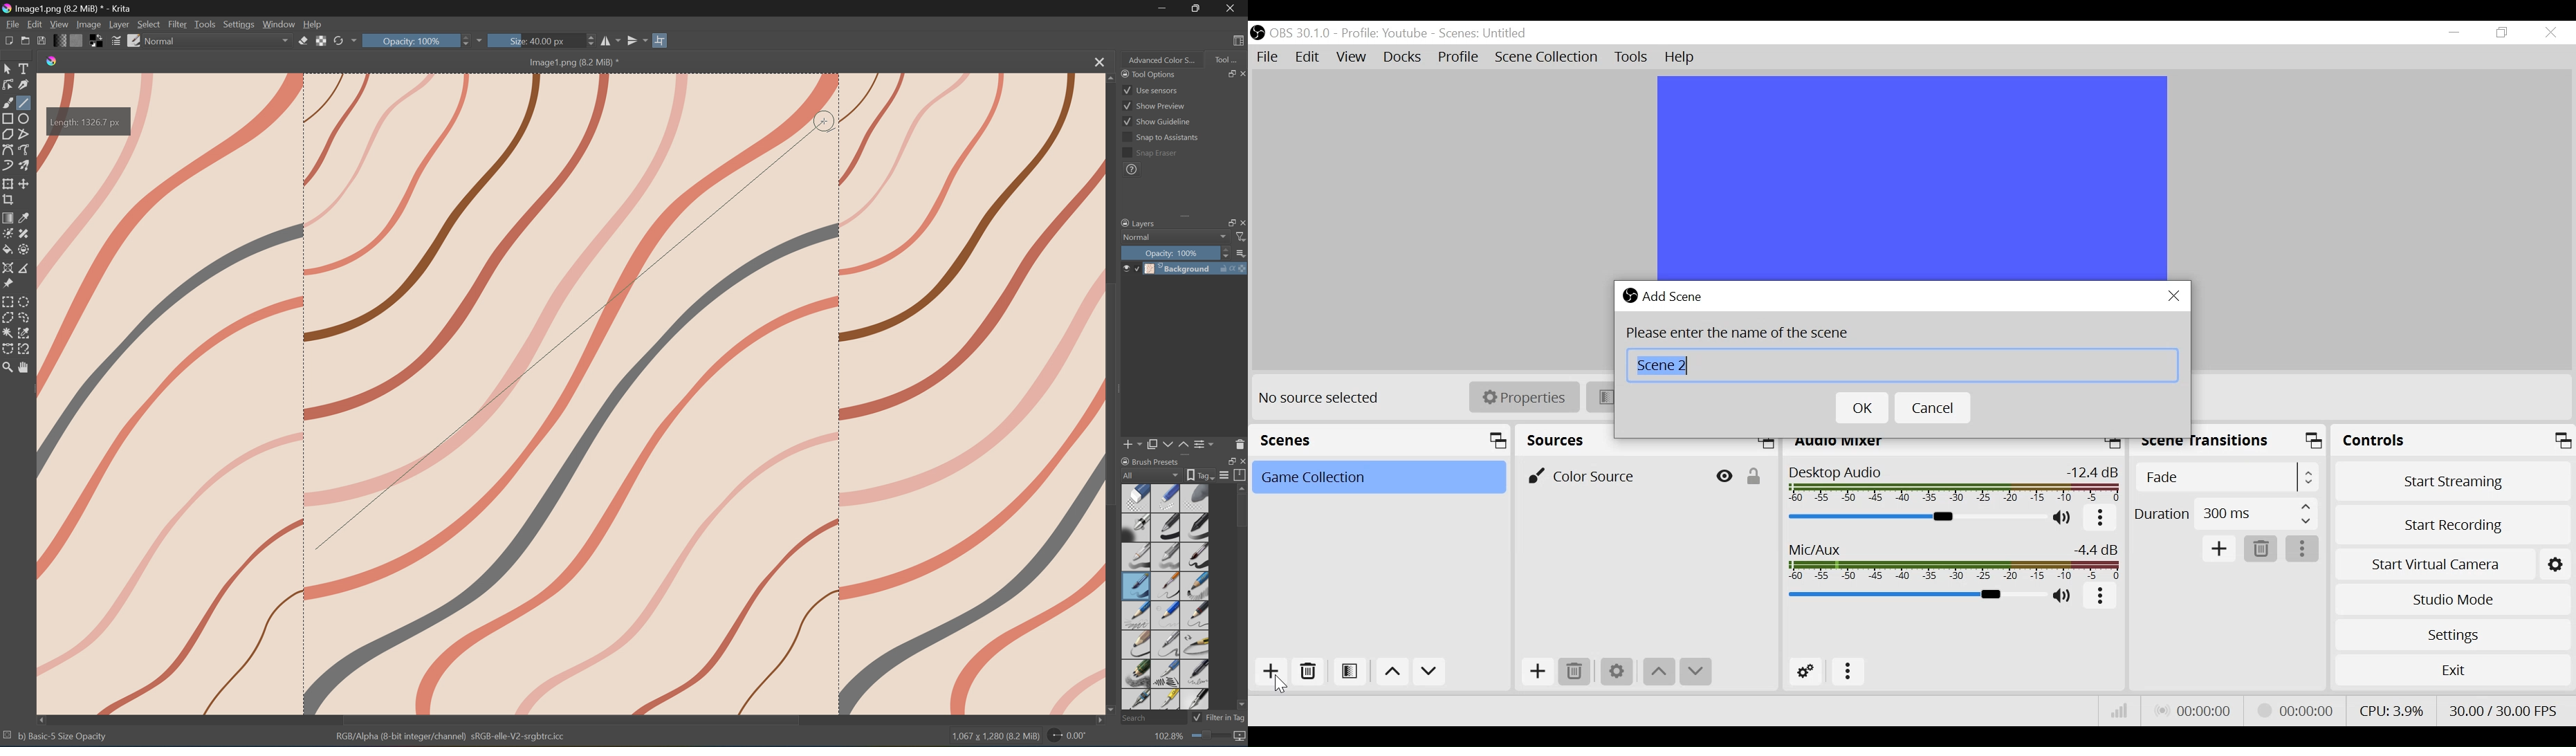  Describe the element at coordinates (2099, 519) in the screenshot. I see `more options` at that location.